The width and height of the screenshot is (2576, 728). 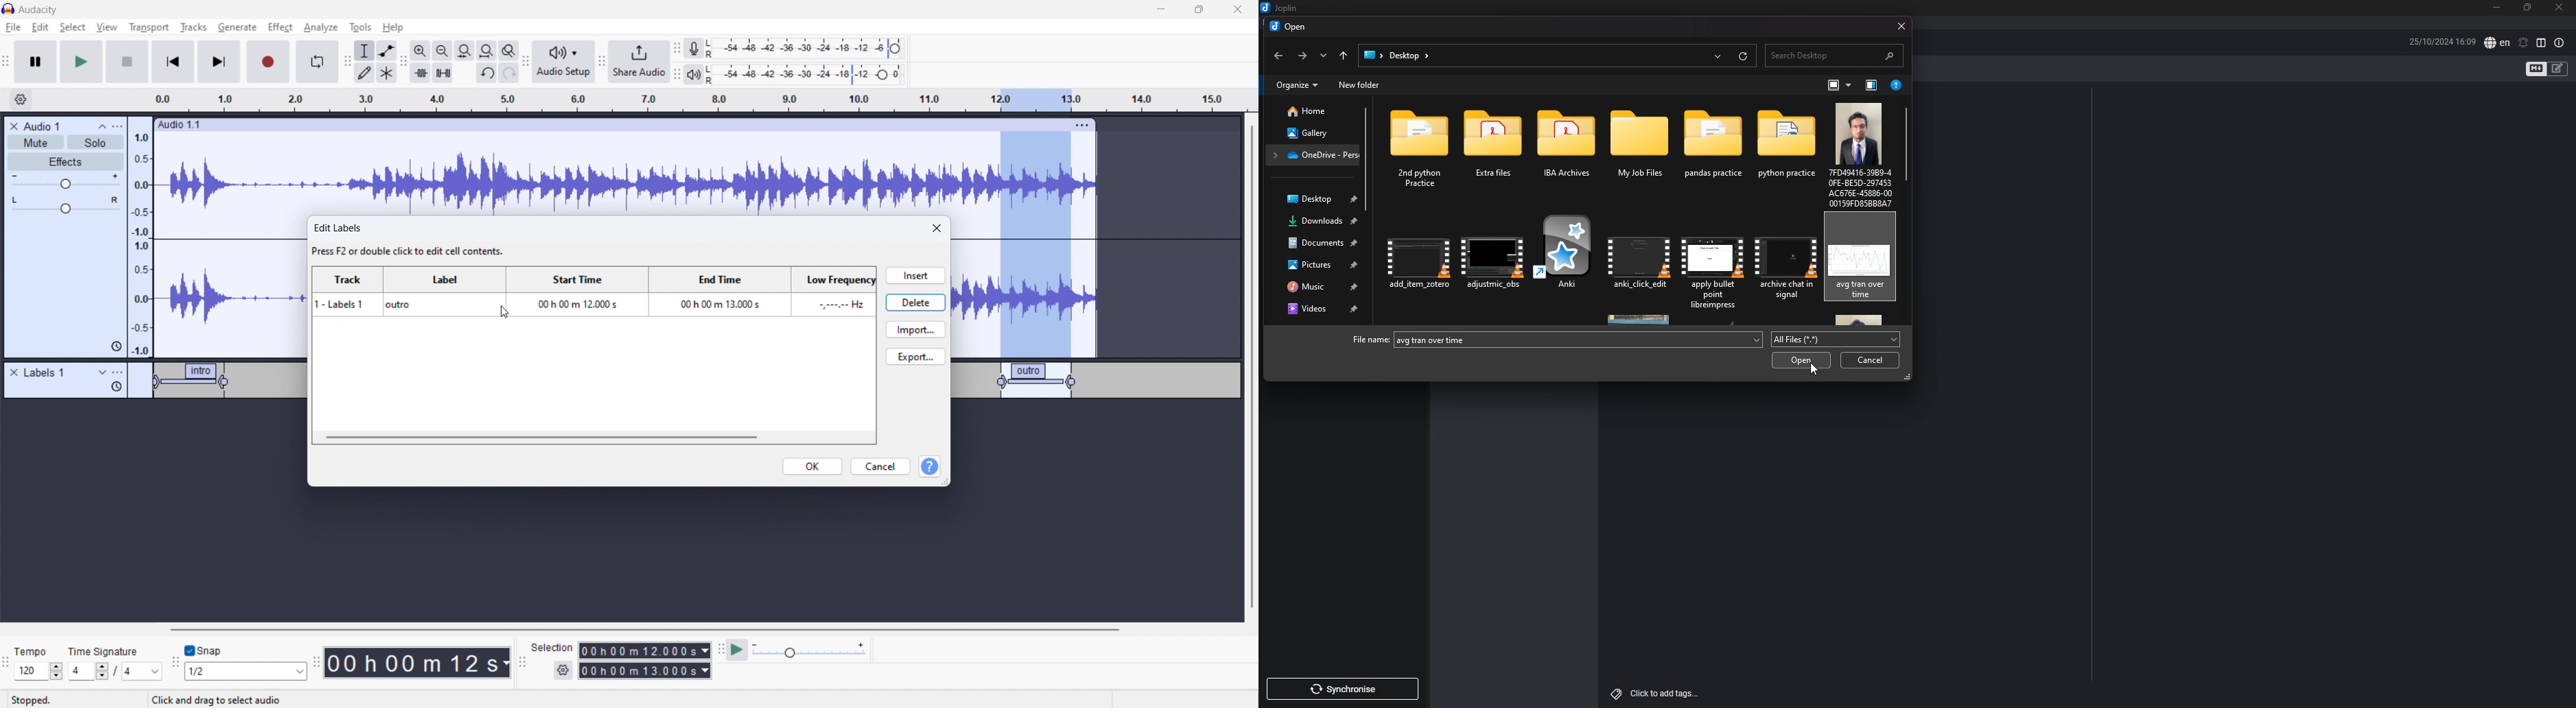 What do you see at coordinates (721, 651) in the screenshot?
I see `play at speed toolbar` at bounding box center [721, 651].